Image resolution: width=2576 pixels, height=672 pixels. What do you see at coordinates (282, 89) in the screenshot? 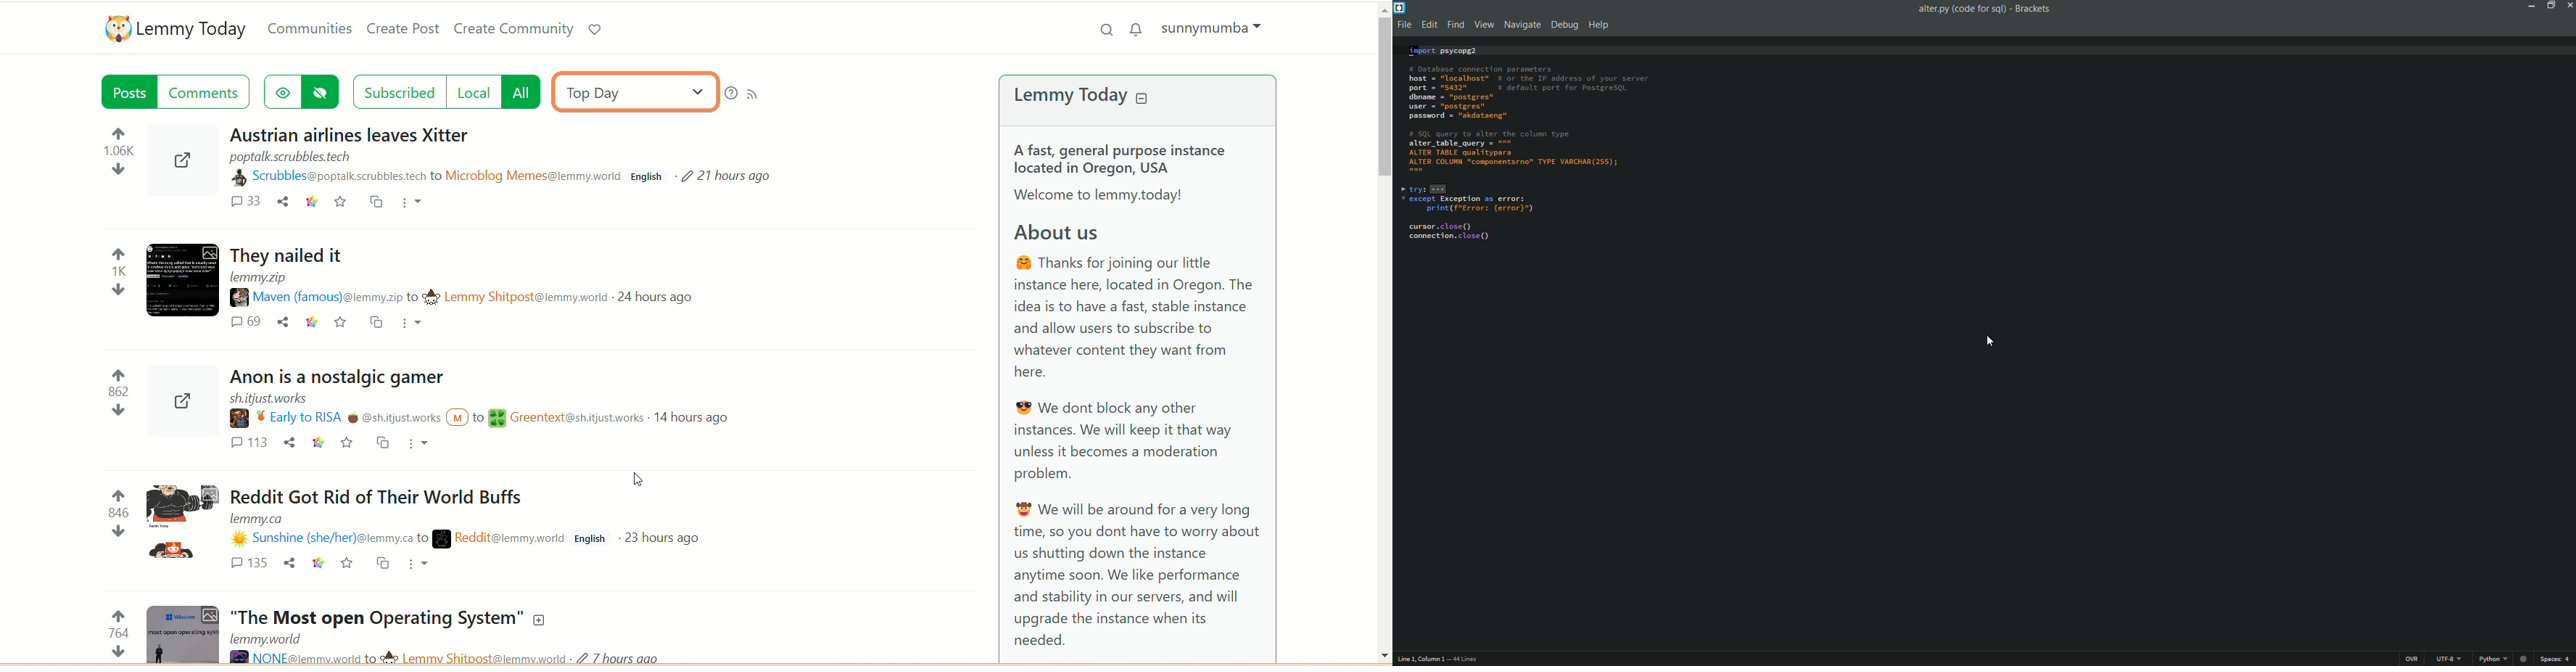
I see `show hidden posts` at bounding box center [282, 89].